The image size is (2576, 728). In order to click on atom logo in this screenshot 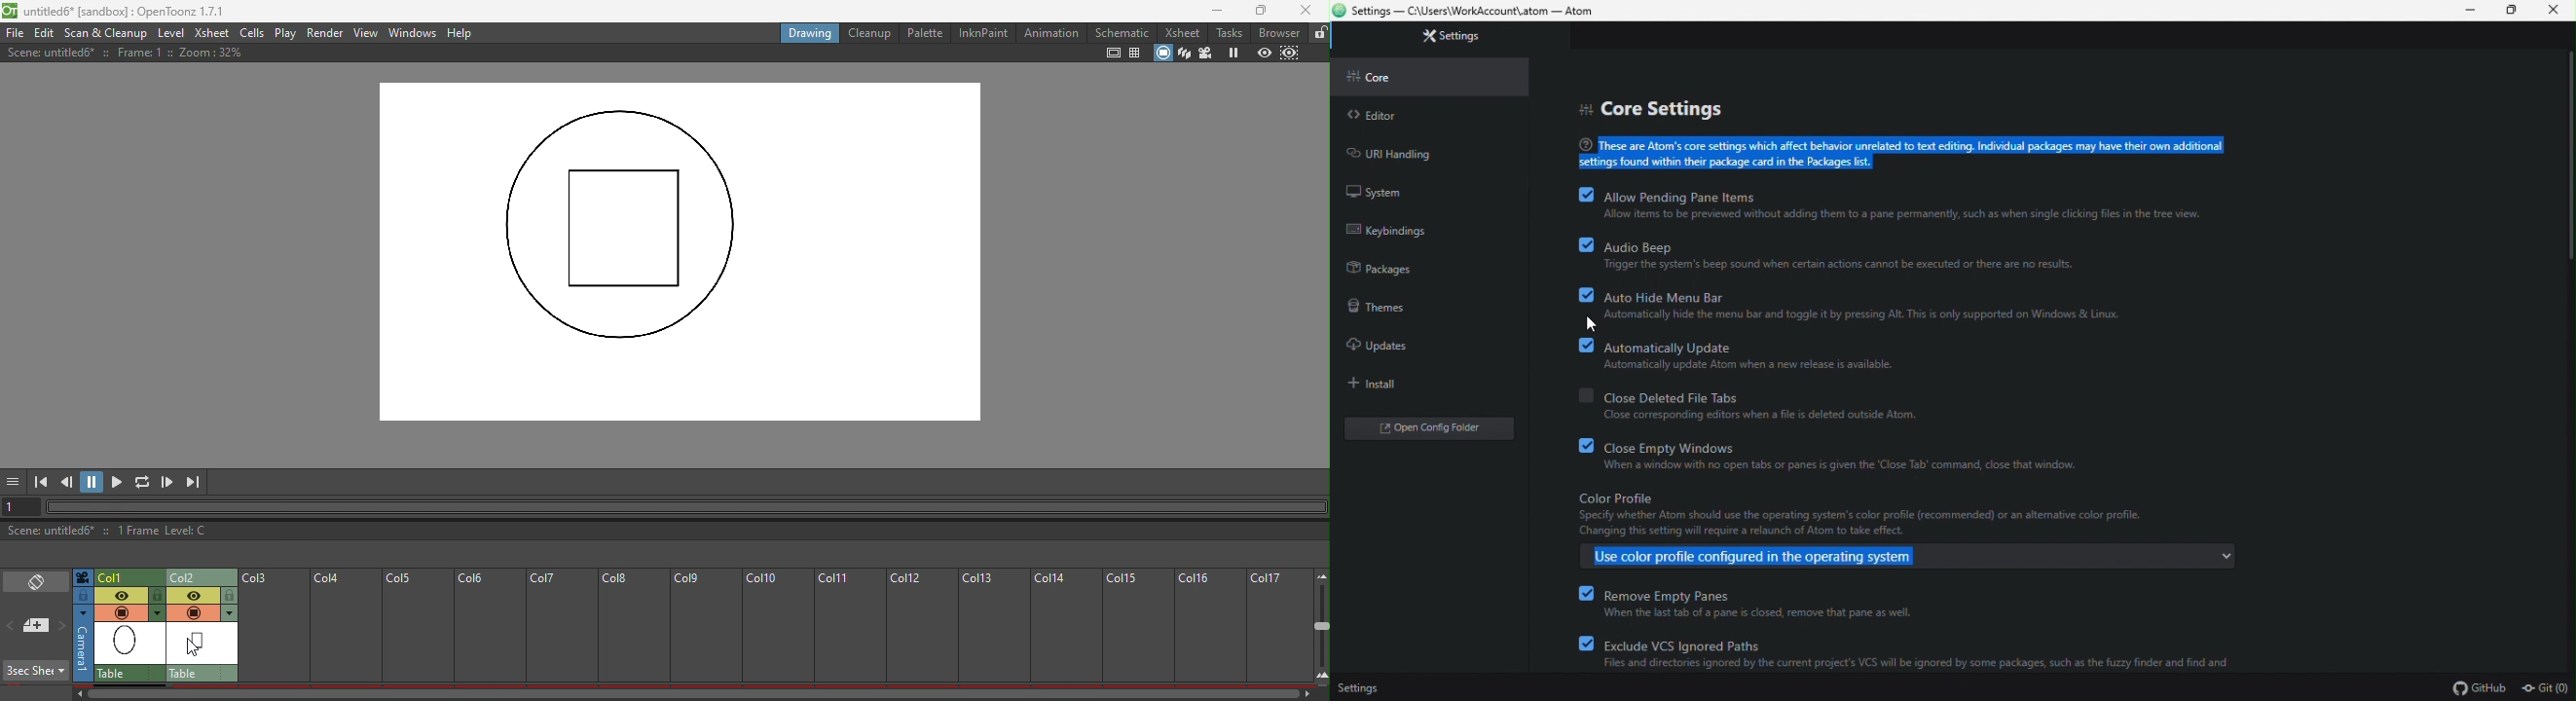, I will do `click(1339, 10)`.